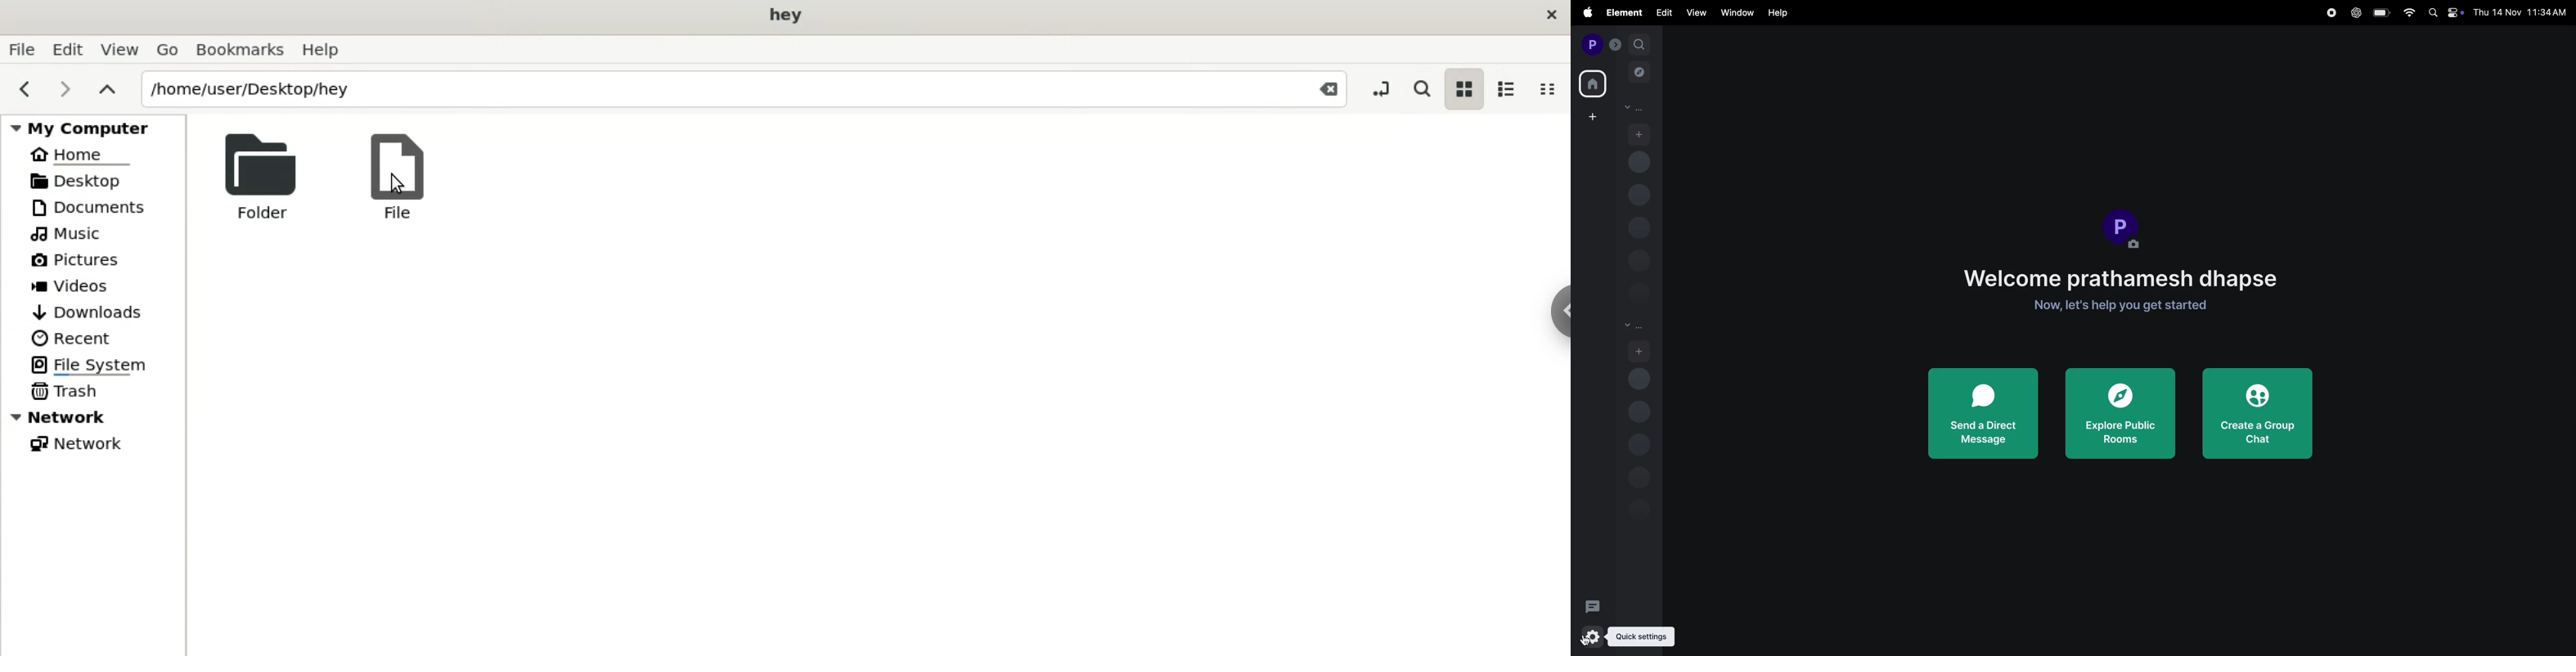  I want to click on home, so click(1594, 82).